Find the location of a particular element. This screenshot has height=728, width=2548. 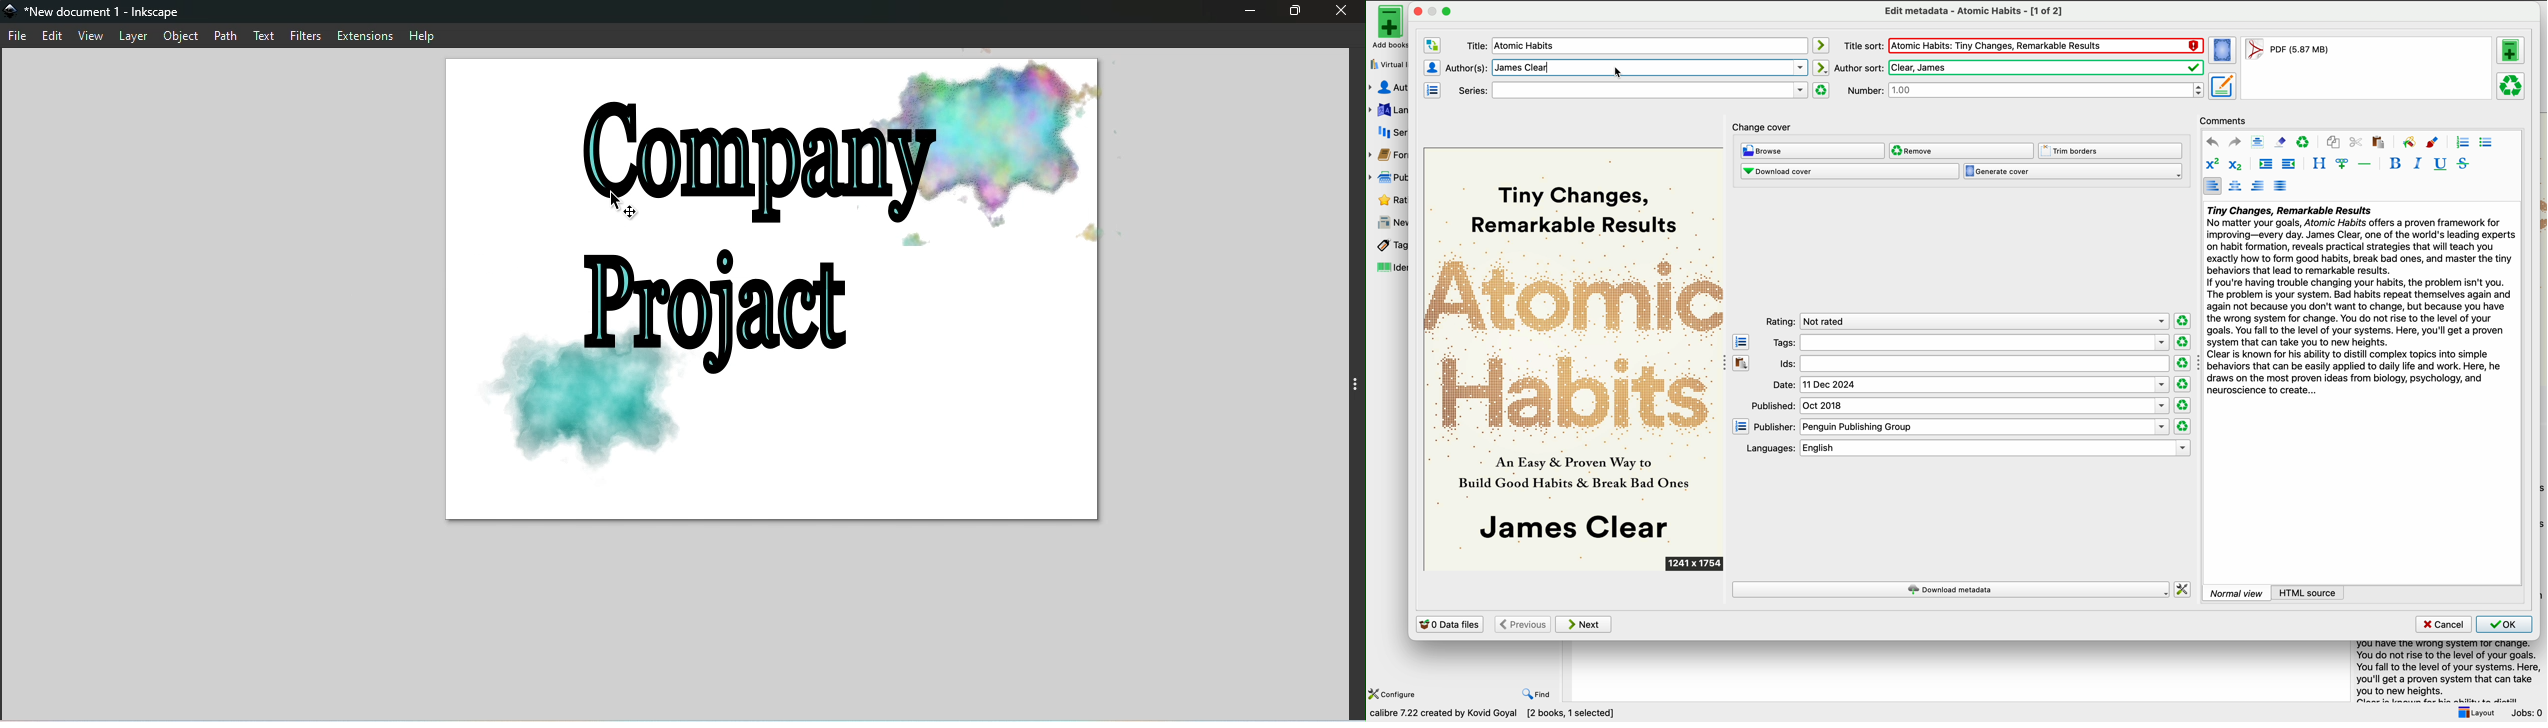

swap the author and title is located at coordinates (1432, 46).